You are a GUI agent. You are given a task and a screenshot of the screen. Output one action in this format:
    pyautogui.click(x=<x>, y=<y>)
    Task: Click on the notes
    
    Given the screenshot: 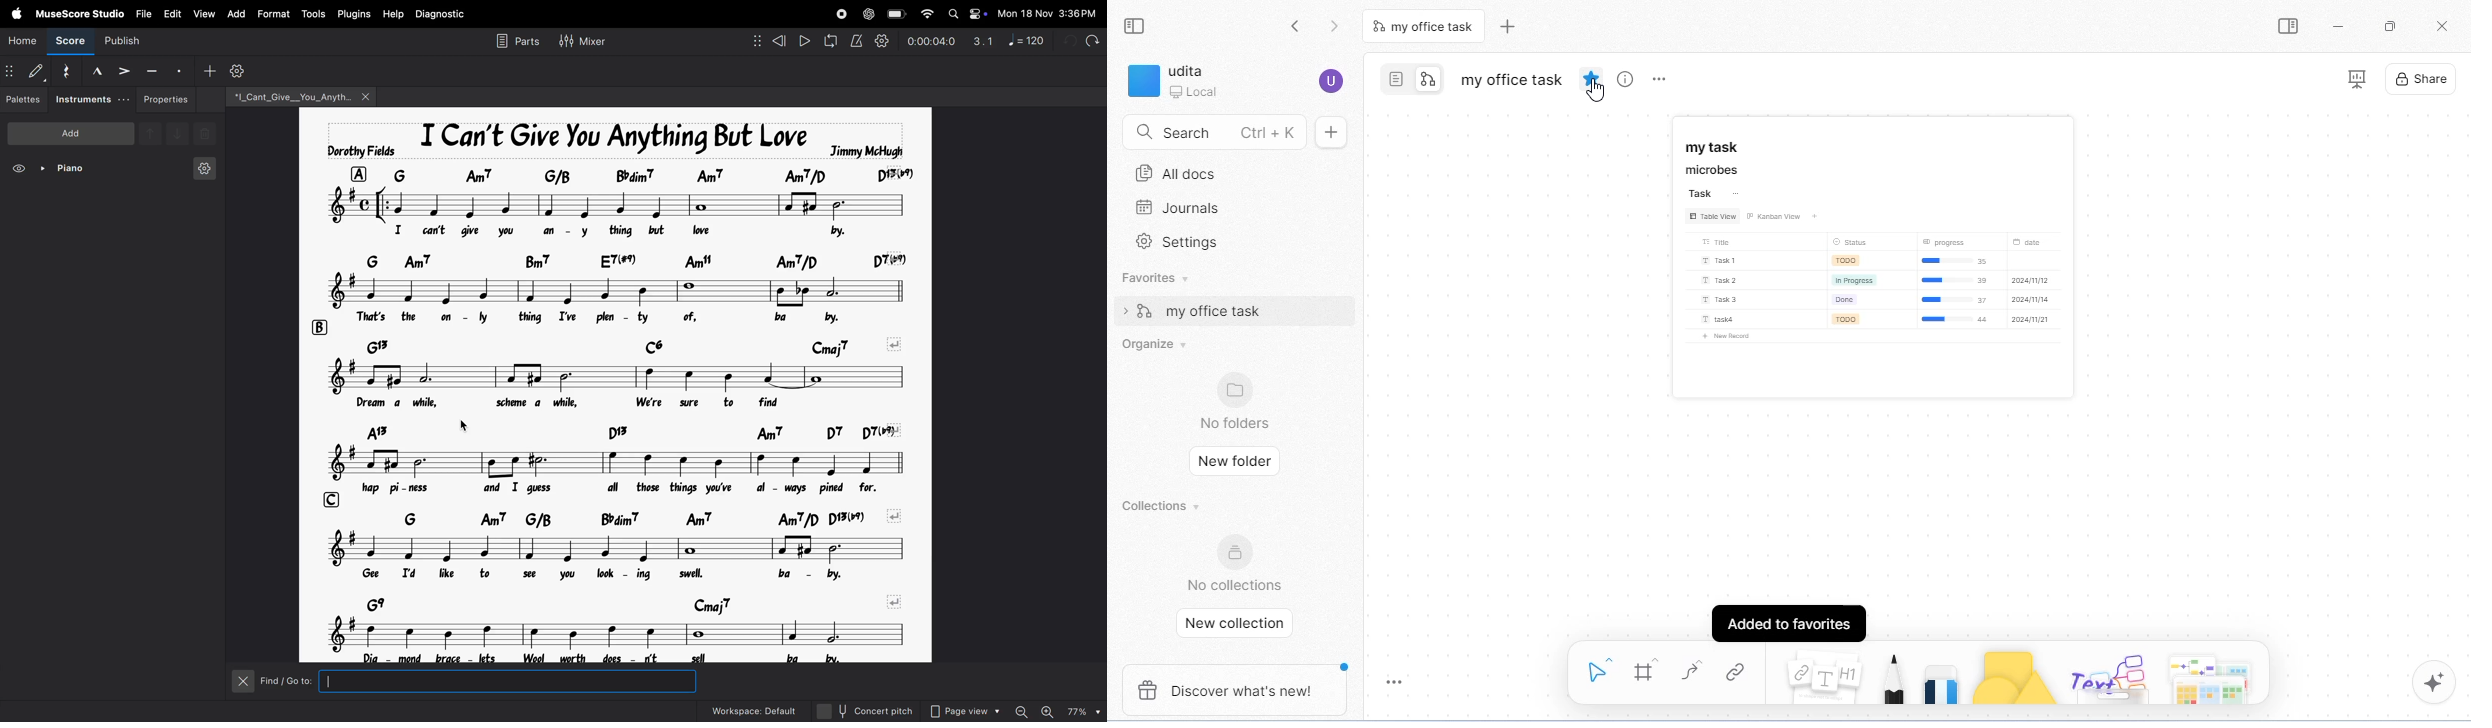 What is the action you would take?
    pyautogui.click(x=620, y=205)
    